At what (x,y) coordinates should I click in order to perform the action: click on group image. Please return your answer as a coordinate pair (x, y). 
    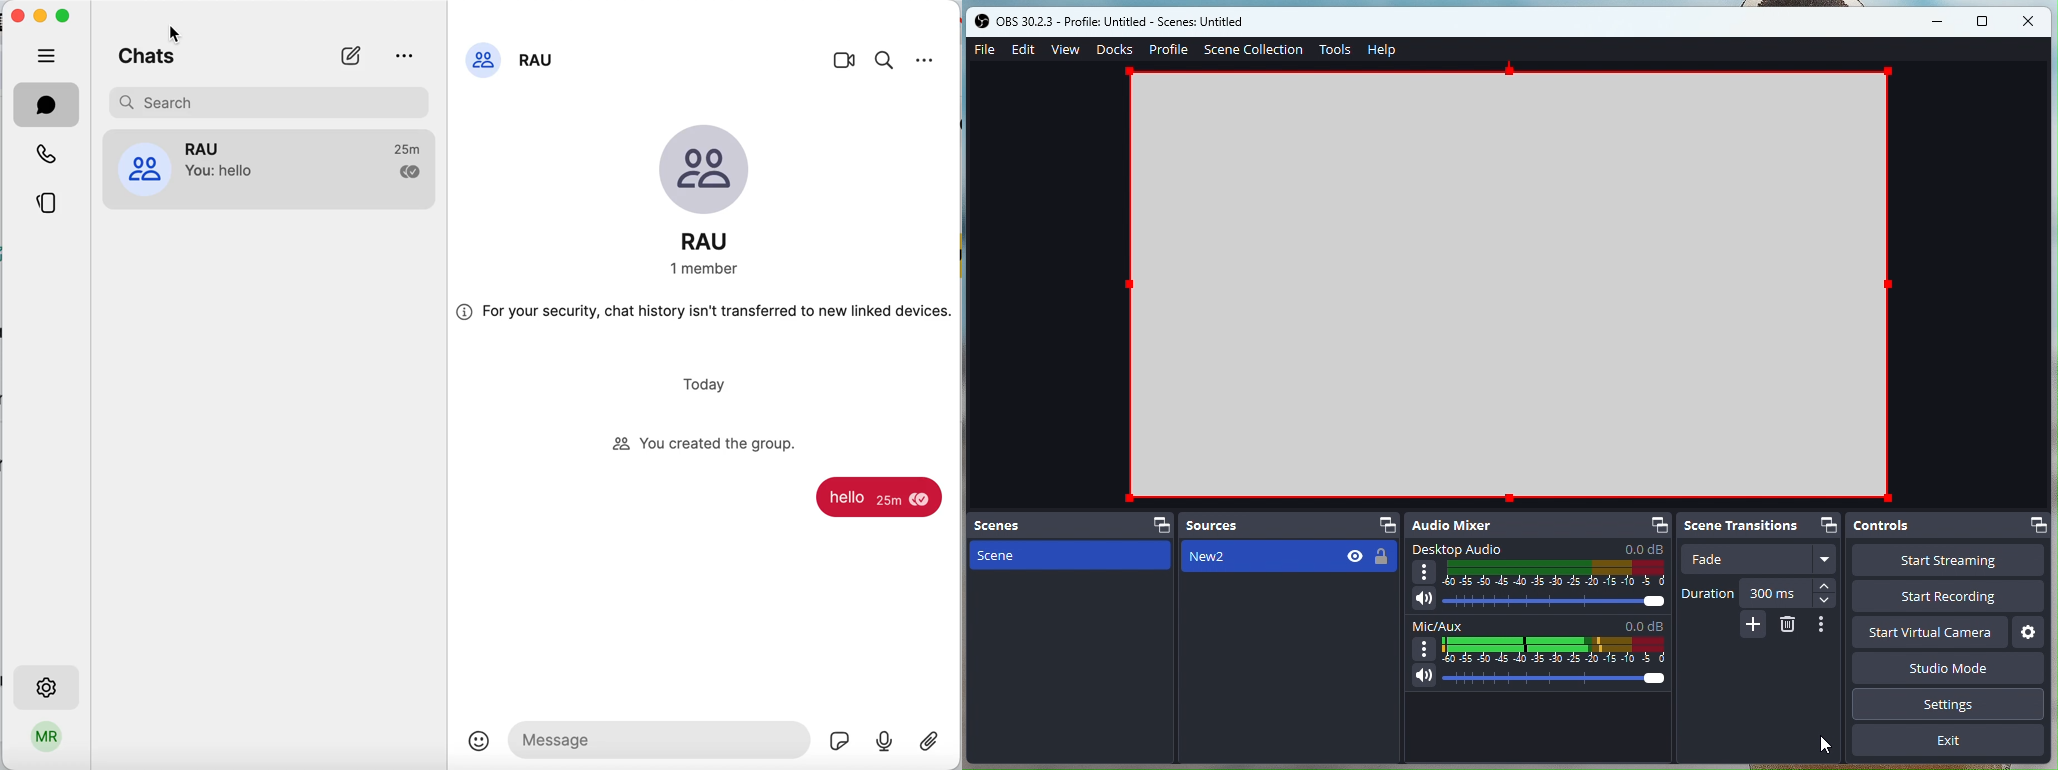
    Looking at the image, I should click on (709, 167).